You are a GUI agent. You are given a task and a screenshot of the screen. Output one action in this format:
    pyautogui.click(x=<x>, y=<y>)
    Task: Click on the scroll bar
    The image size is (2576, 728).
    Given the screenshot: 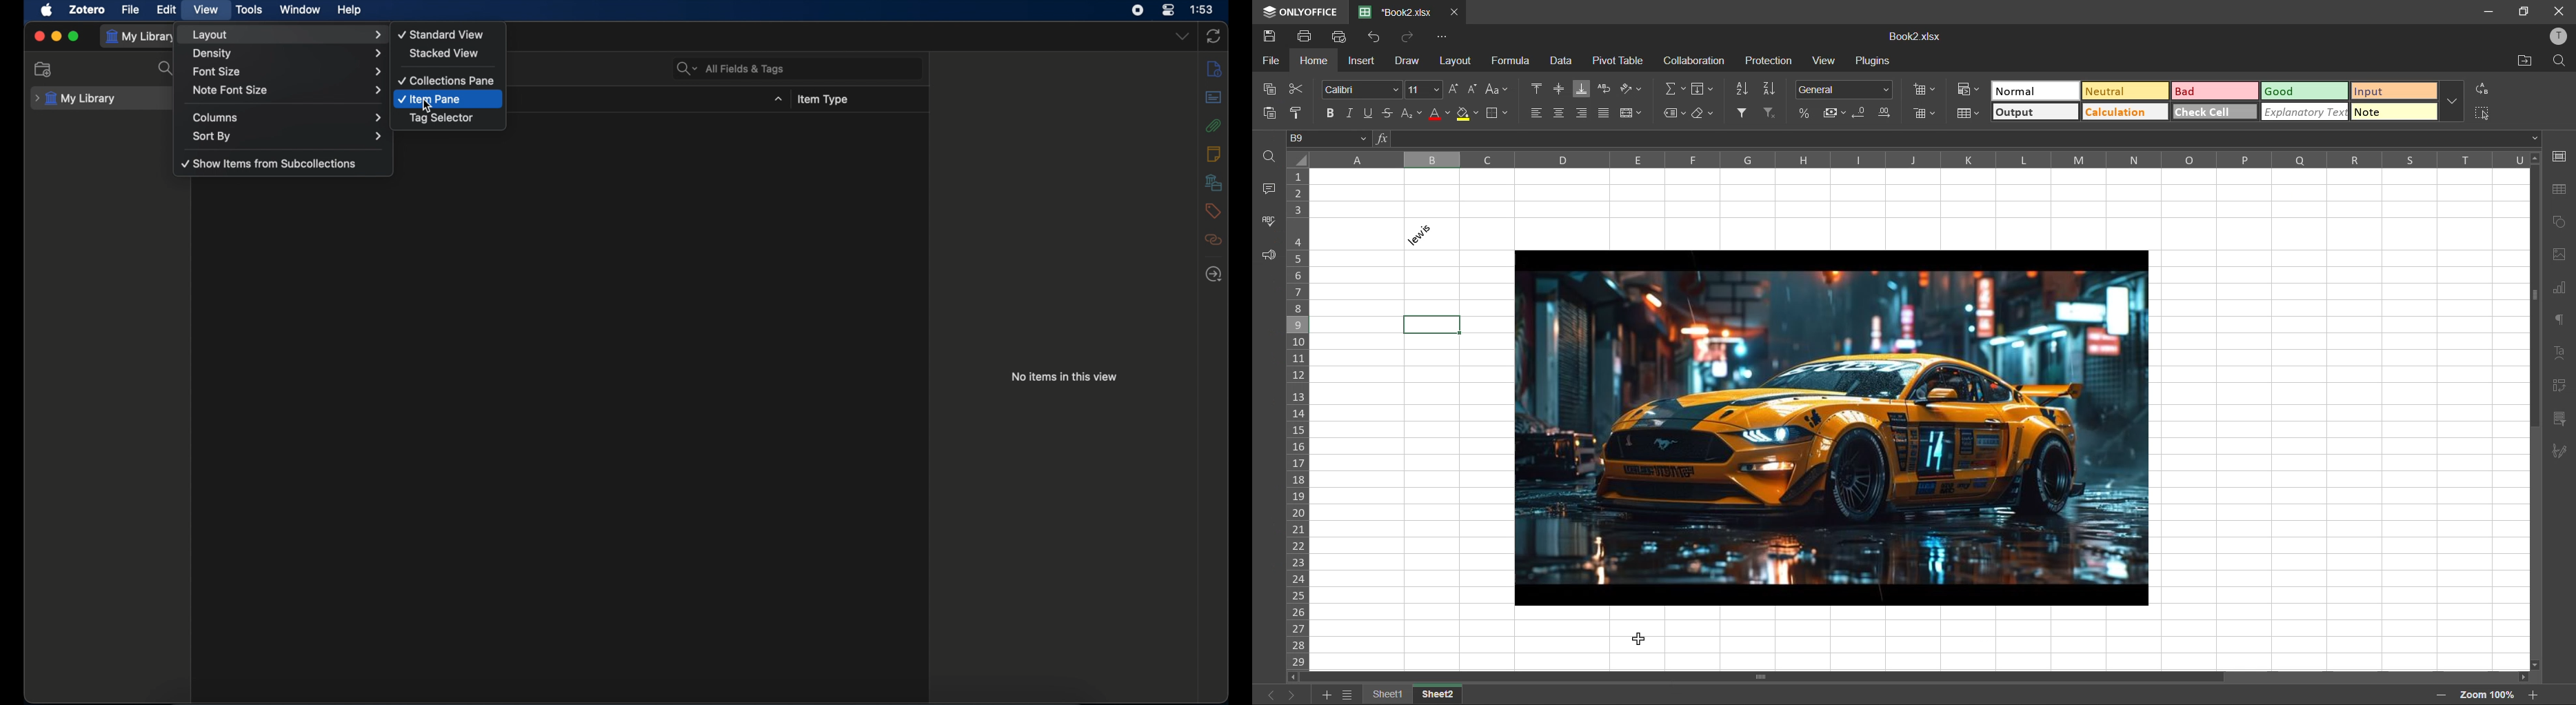 What is the action you would take?
    pyautogui.click(x=2536, y=295)
    